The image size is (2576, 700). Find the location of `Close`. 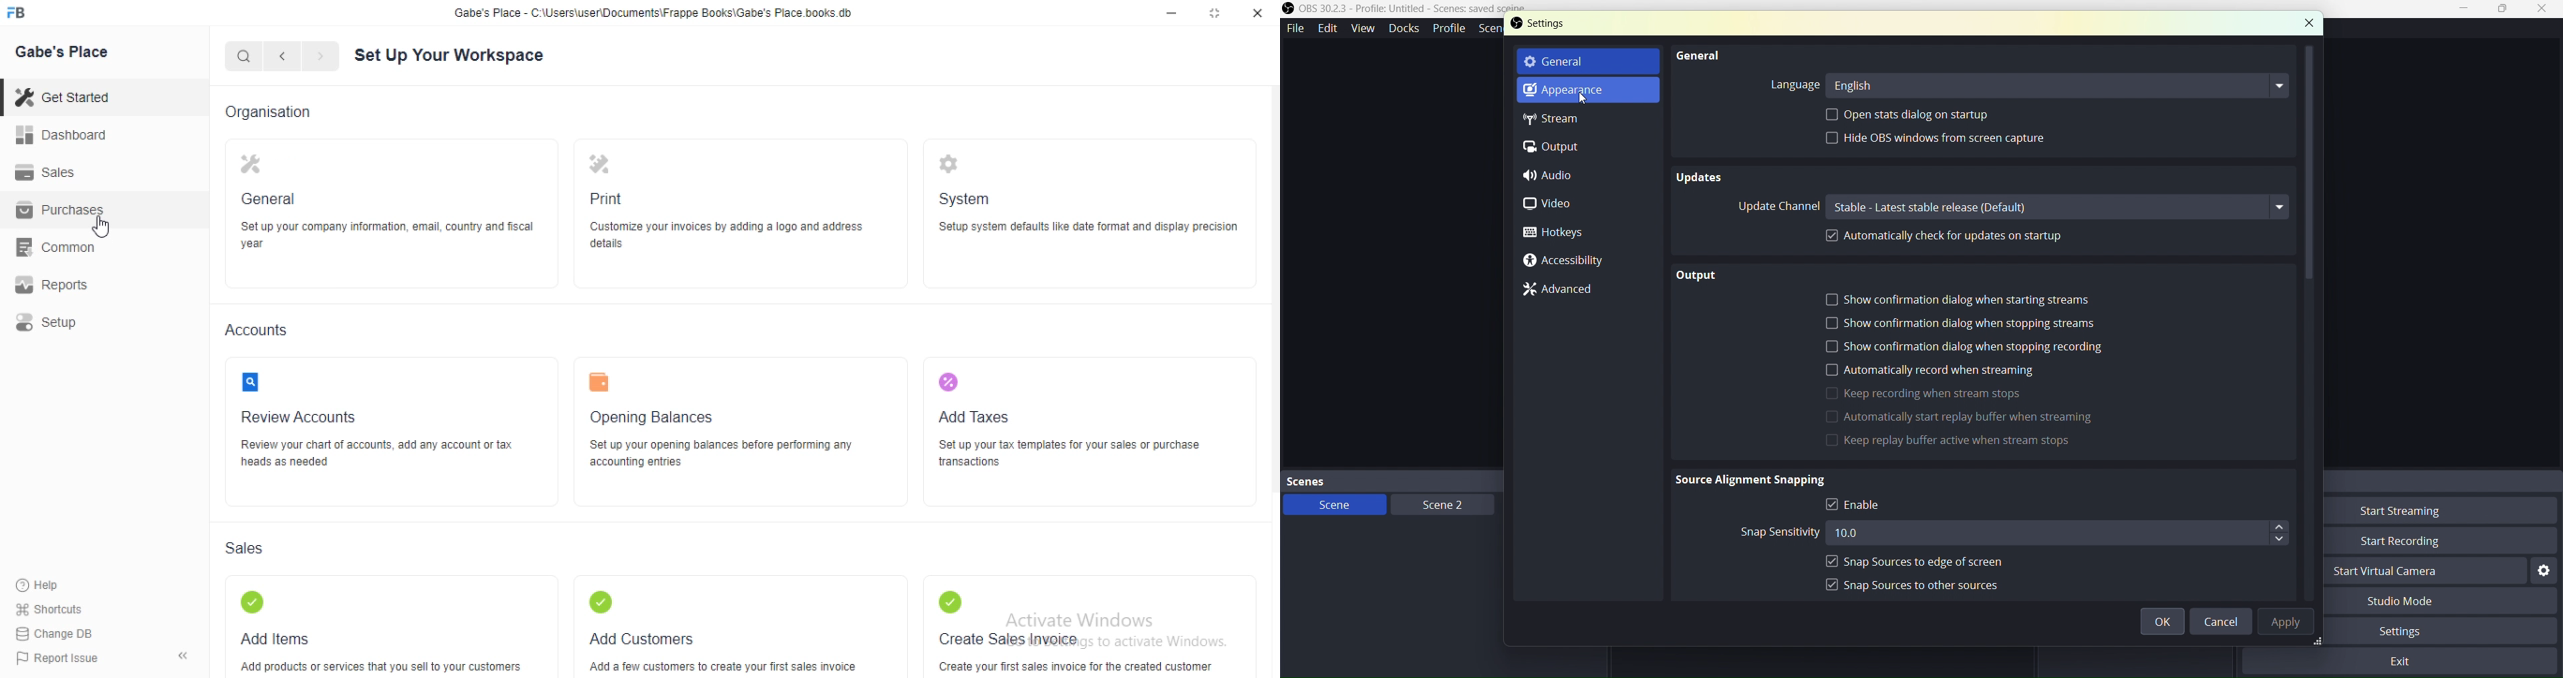

Close is located at coordinates (2308, 22).